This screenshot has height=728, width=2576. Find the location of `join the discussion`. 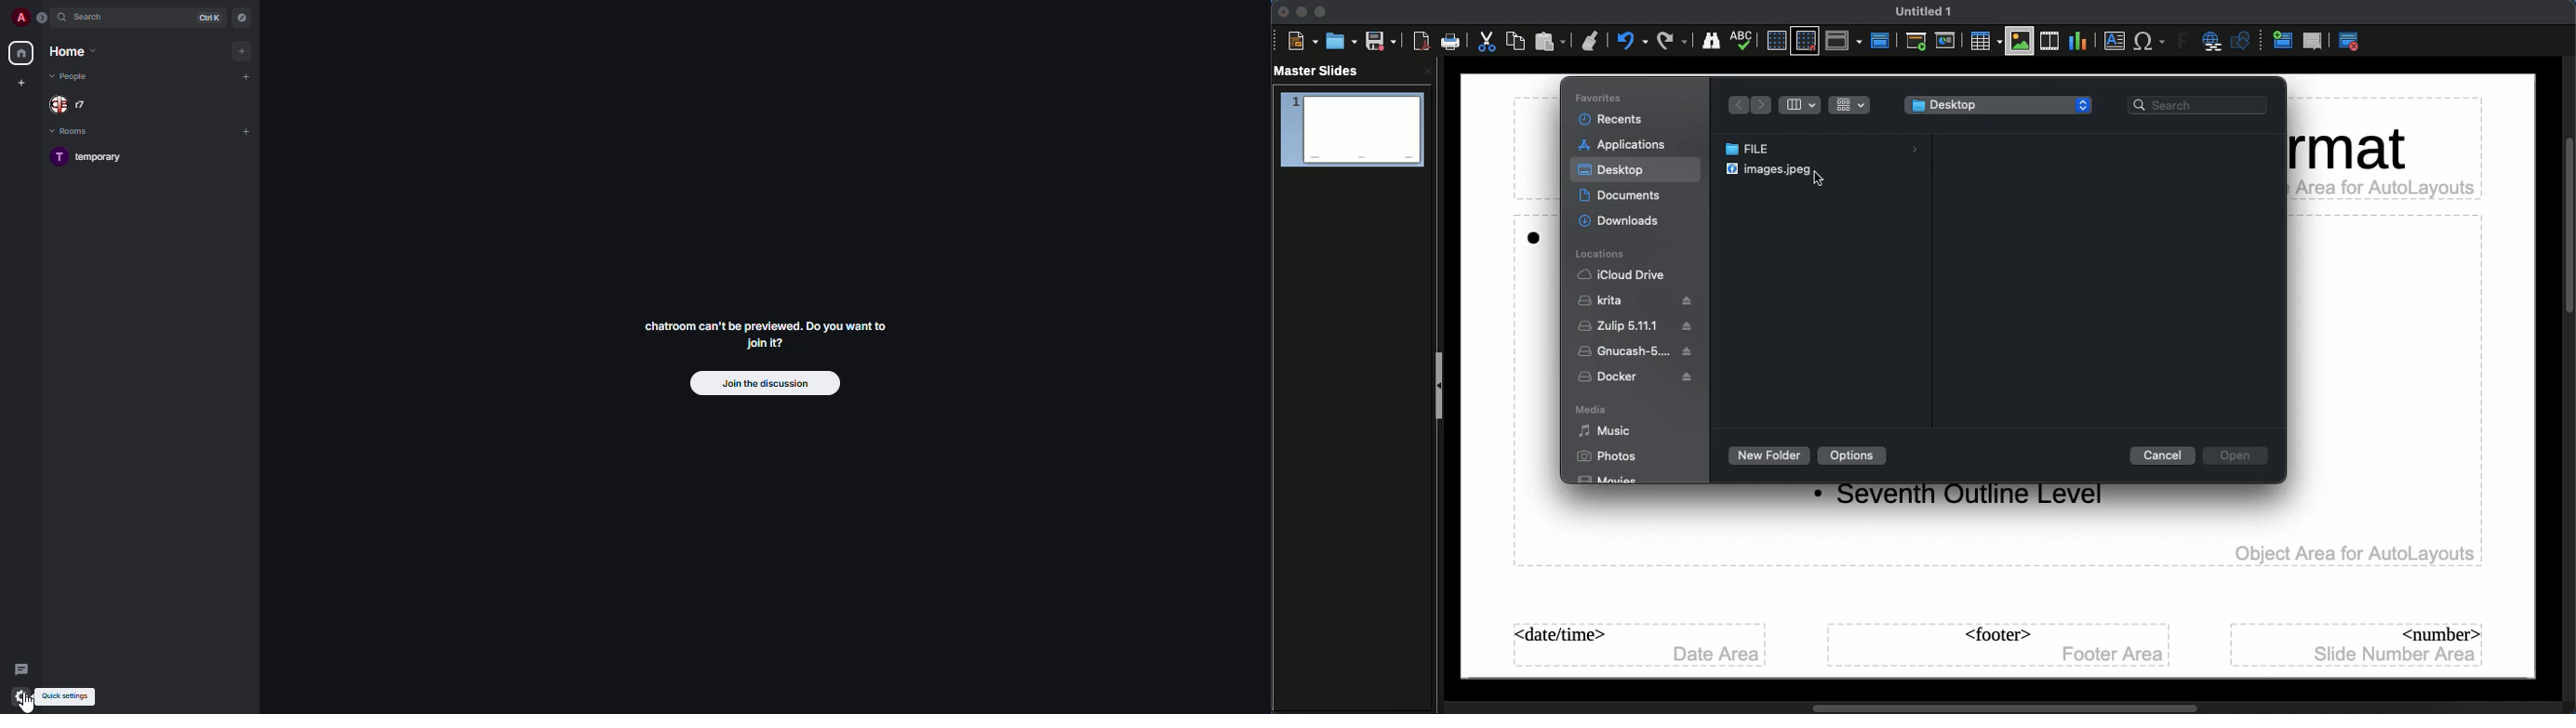

join the discussion is located at coordinates (765, 382).